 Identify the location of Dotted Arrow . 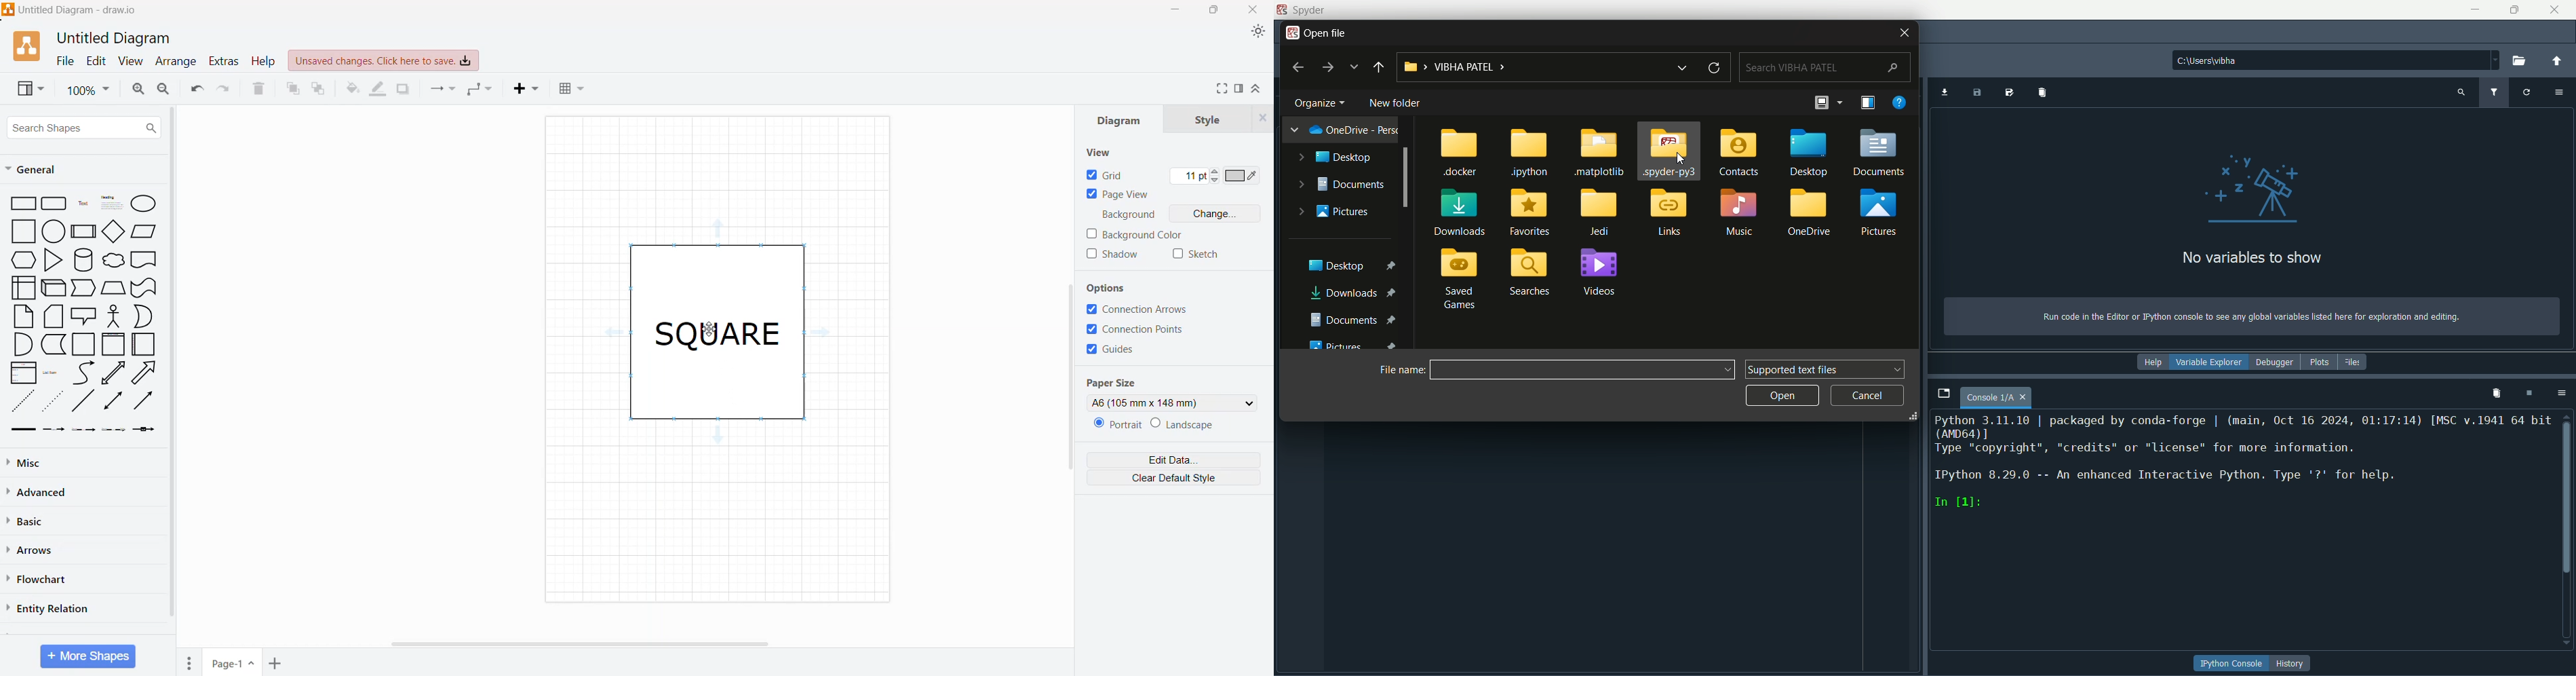
(113, 430).